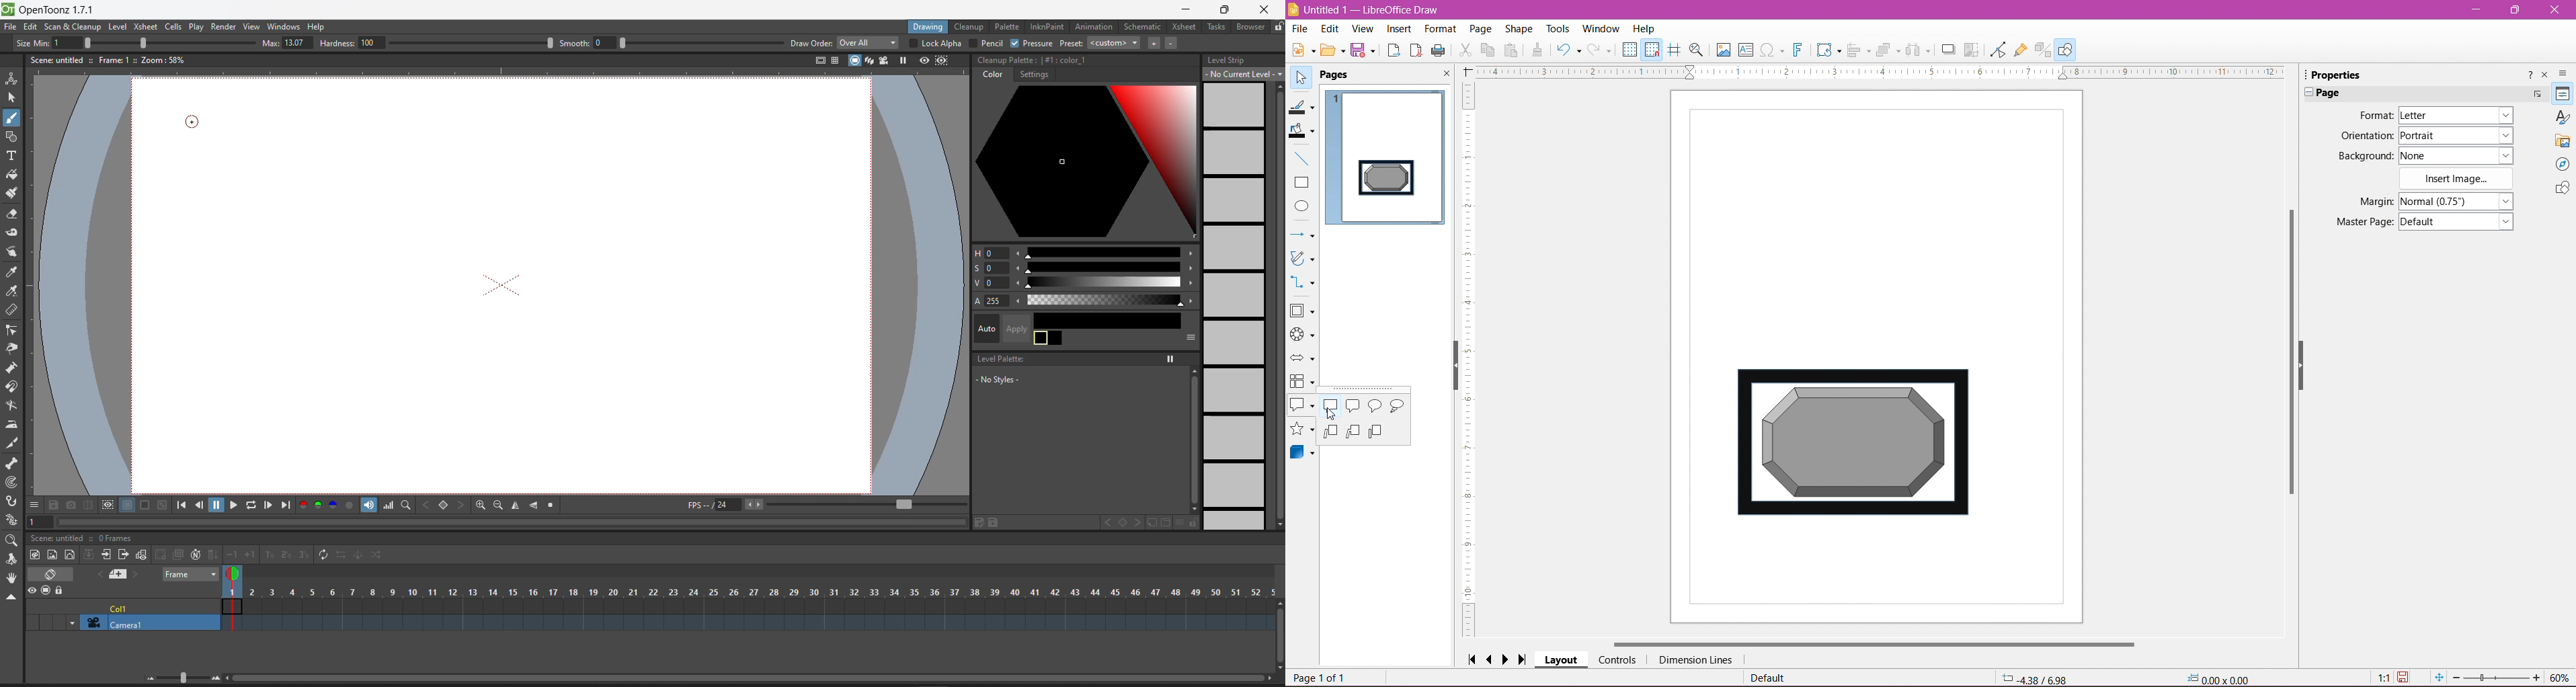 The image size is (2576, 700). Describe the element at coordinates (1102, 522) in the screenshot. I see `previous key` at that location.